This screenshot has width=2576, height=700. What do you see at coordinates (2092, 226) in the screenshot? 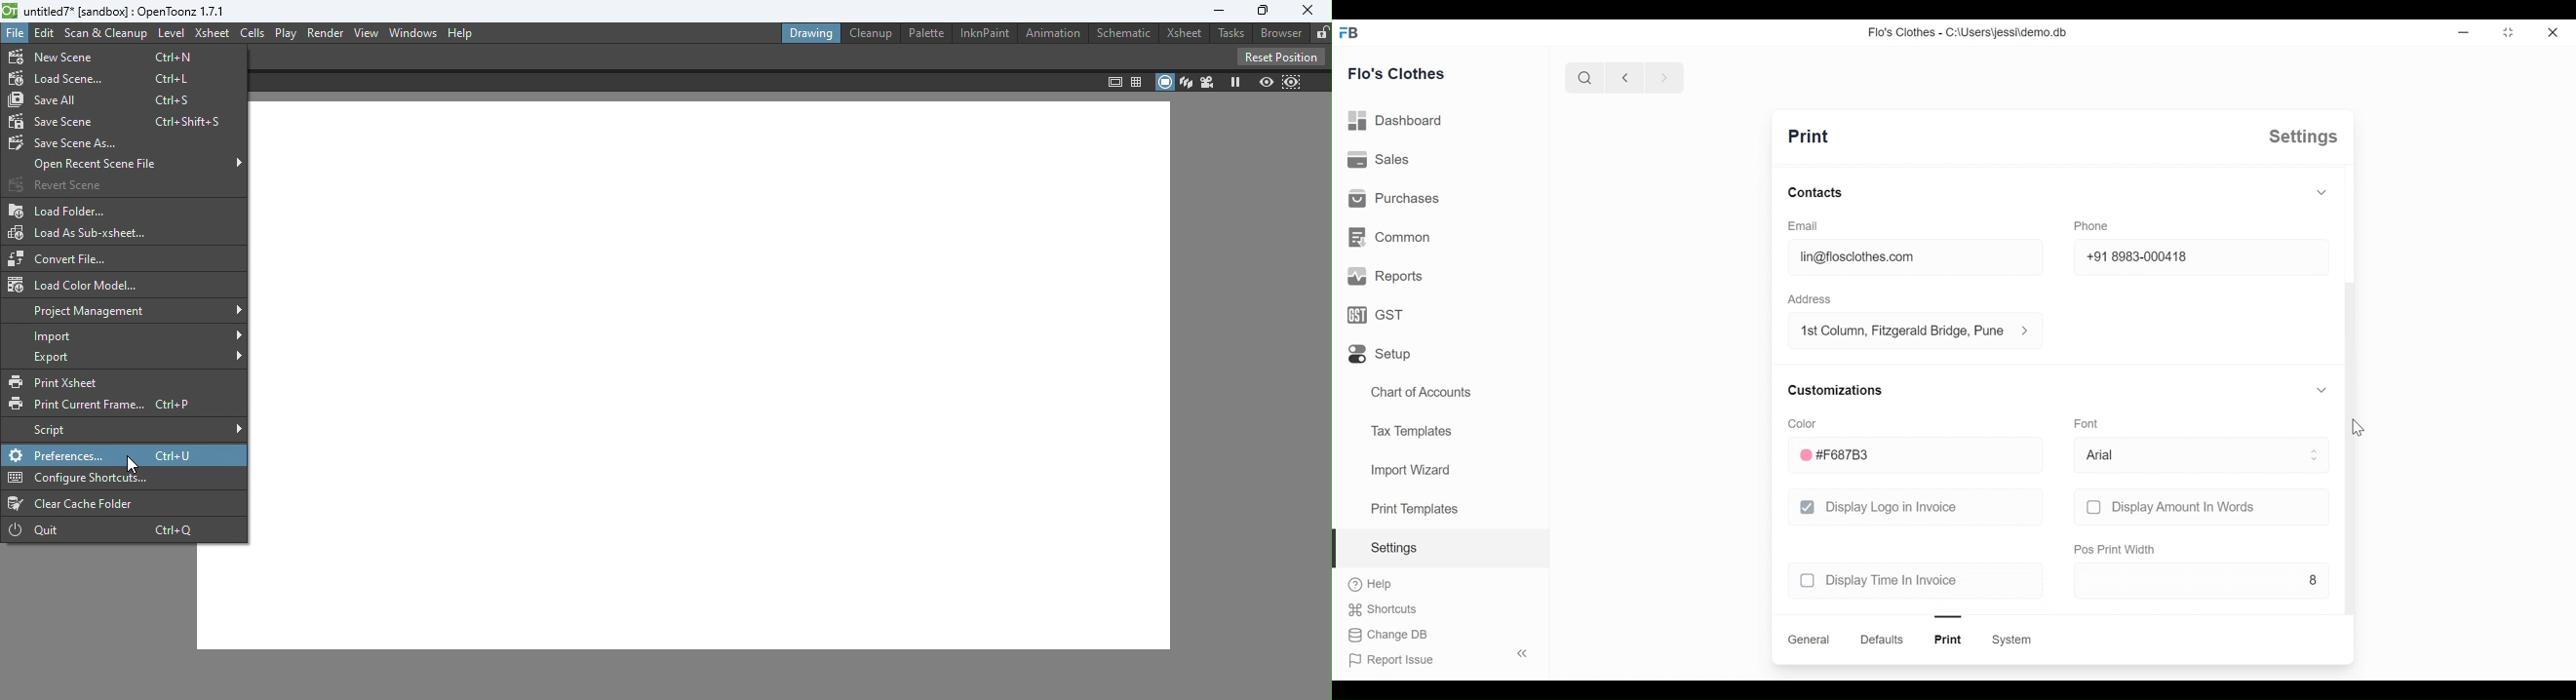
I see `phone` at bounding box center [2092, 226].